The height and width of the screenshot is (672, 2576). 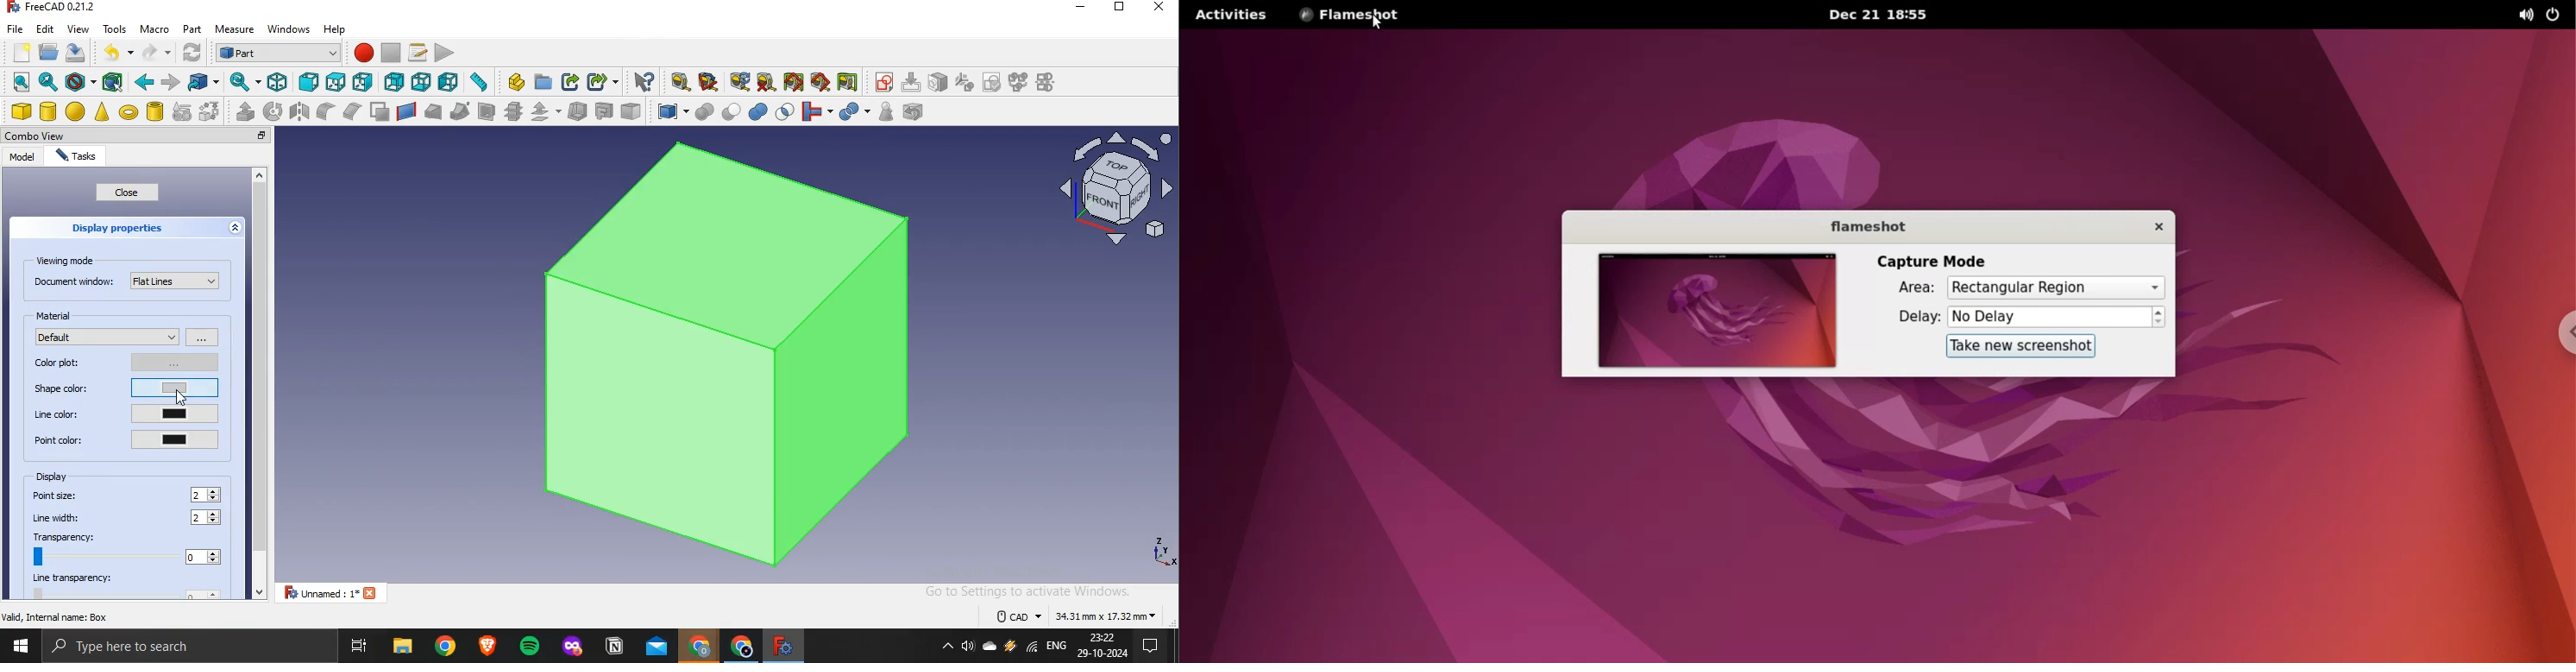 What do you see at coordinates (1080, 8) in the screenshot?
I see `minimize` at bounding box center [1080, 8].